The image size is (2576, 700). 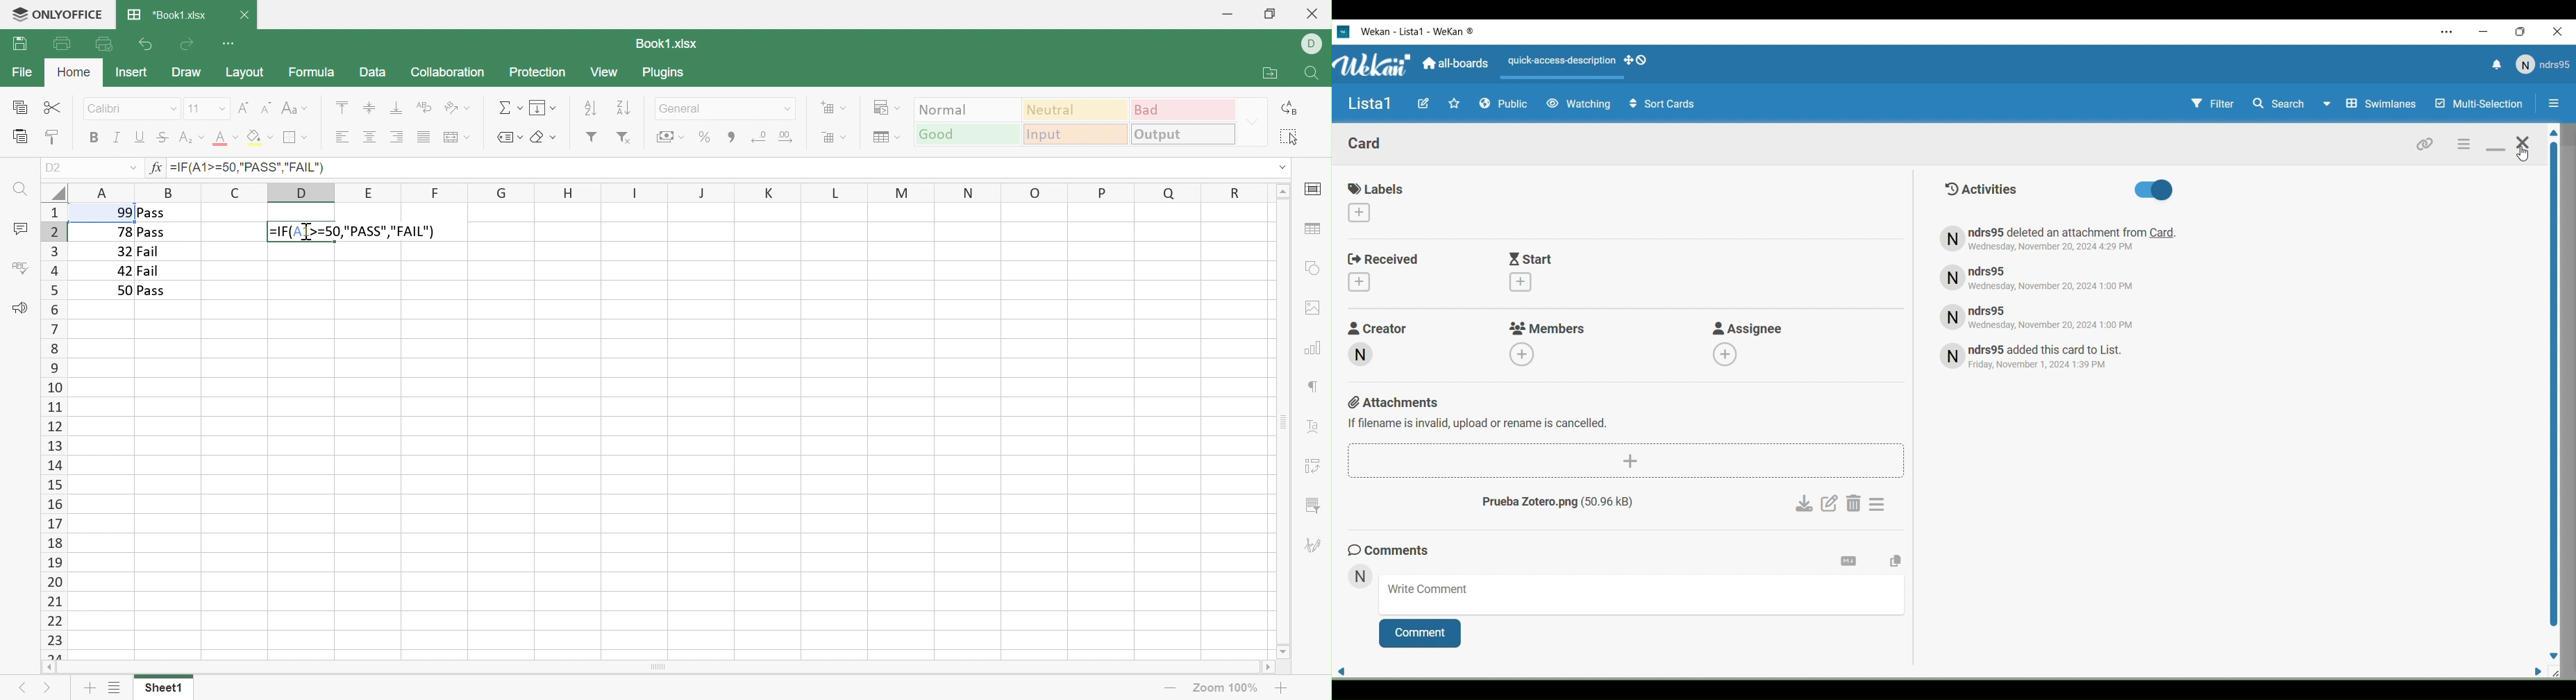 What do you see at coordinates (2060, 239) in the screenshot?
I see `Text` at bounding box center [2060, 239].